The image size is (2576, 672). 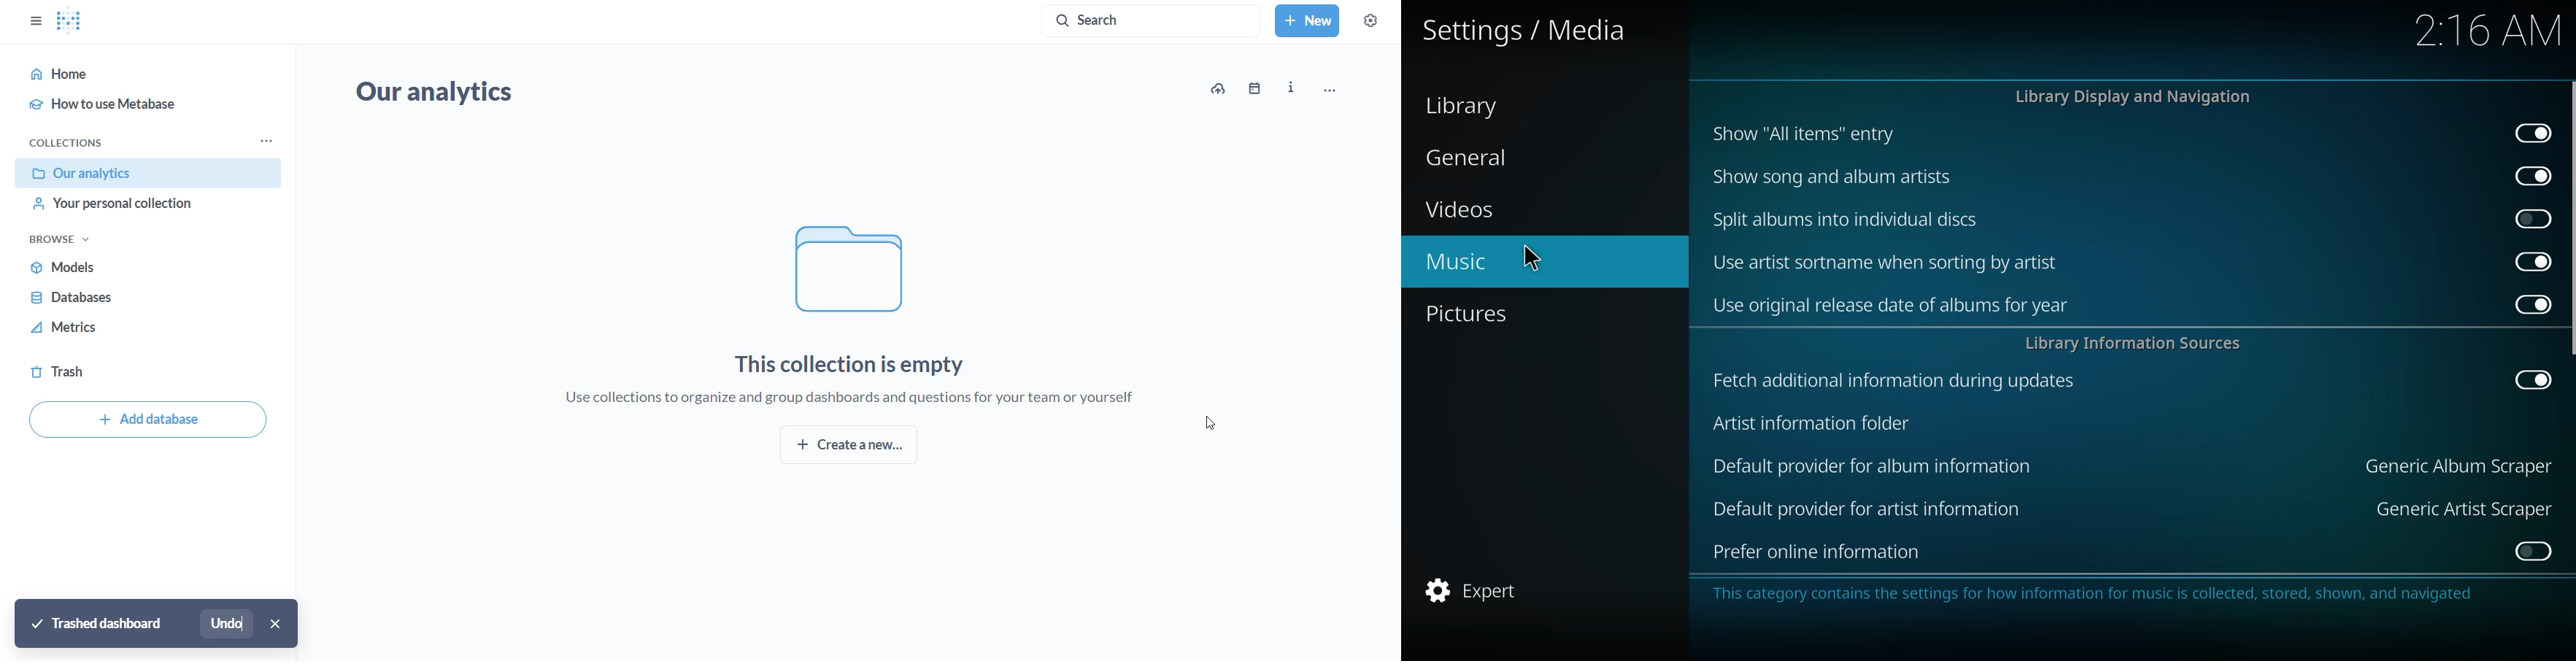 I want to click on expert, so click(x=1479, y=589).